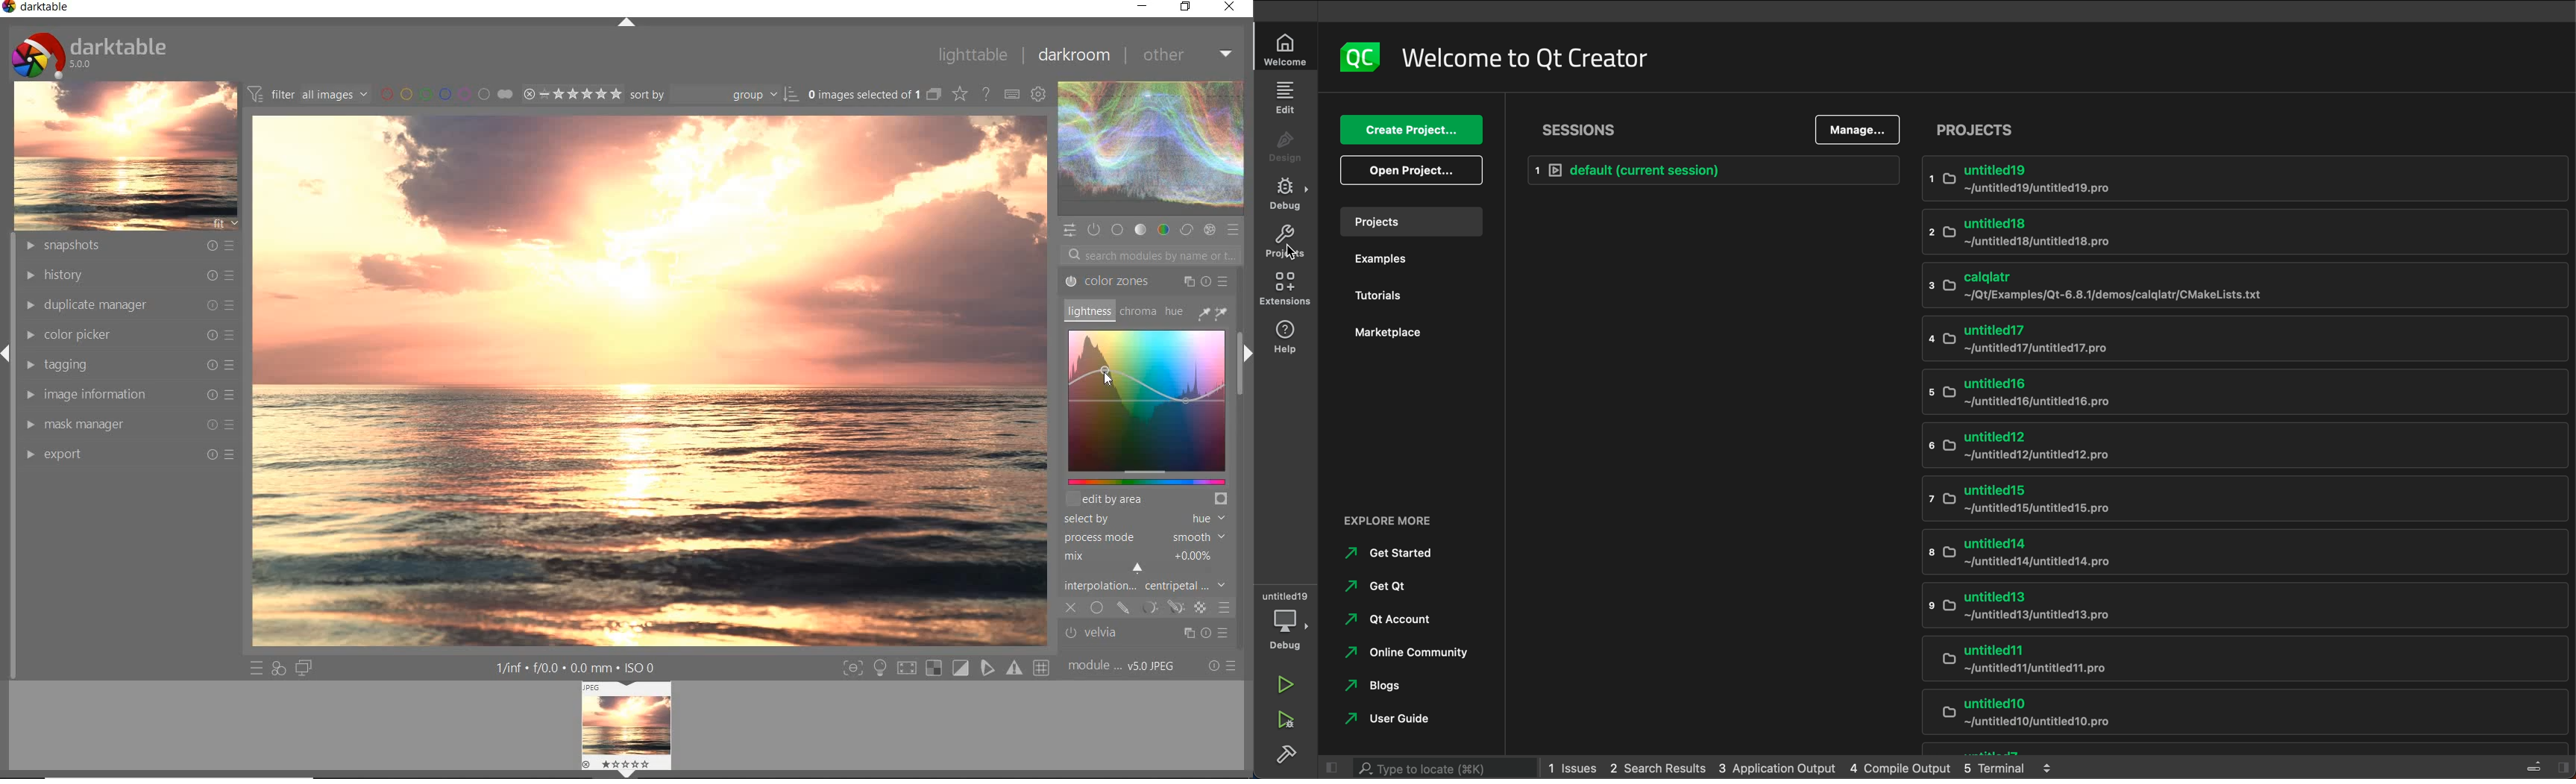 The width and height of the screenshot is (2576, 784). What do you see at coordinates (131, 453) in the screenshot?
I see `EXPORT` at bounding box center [131, 453].